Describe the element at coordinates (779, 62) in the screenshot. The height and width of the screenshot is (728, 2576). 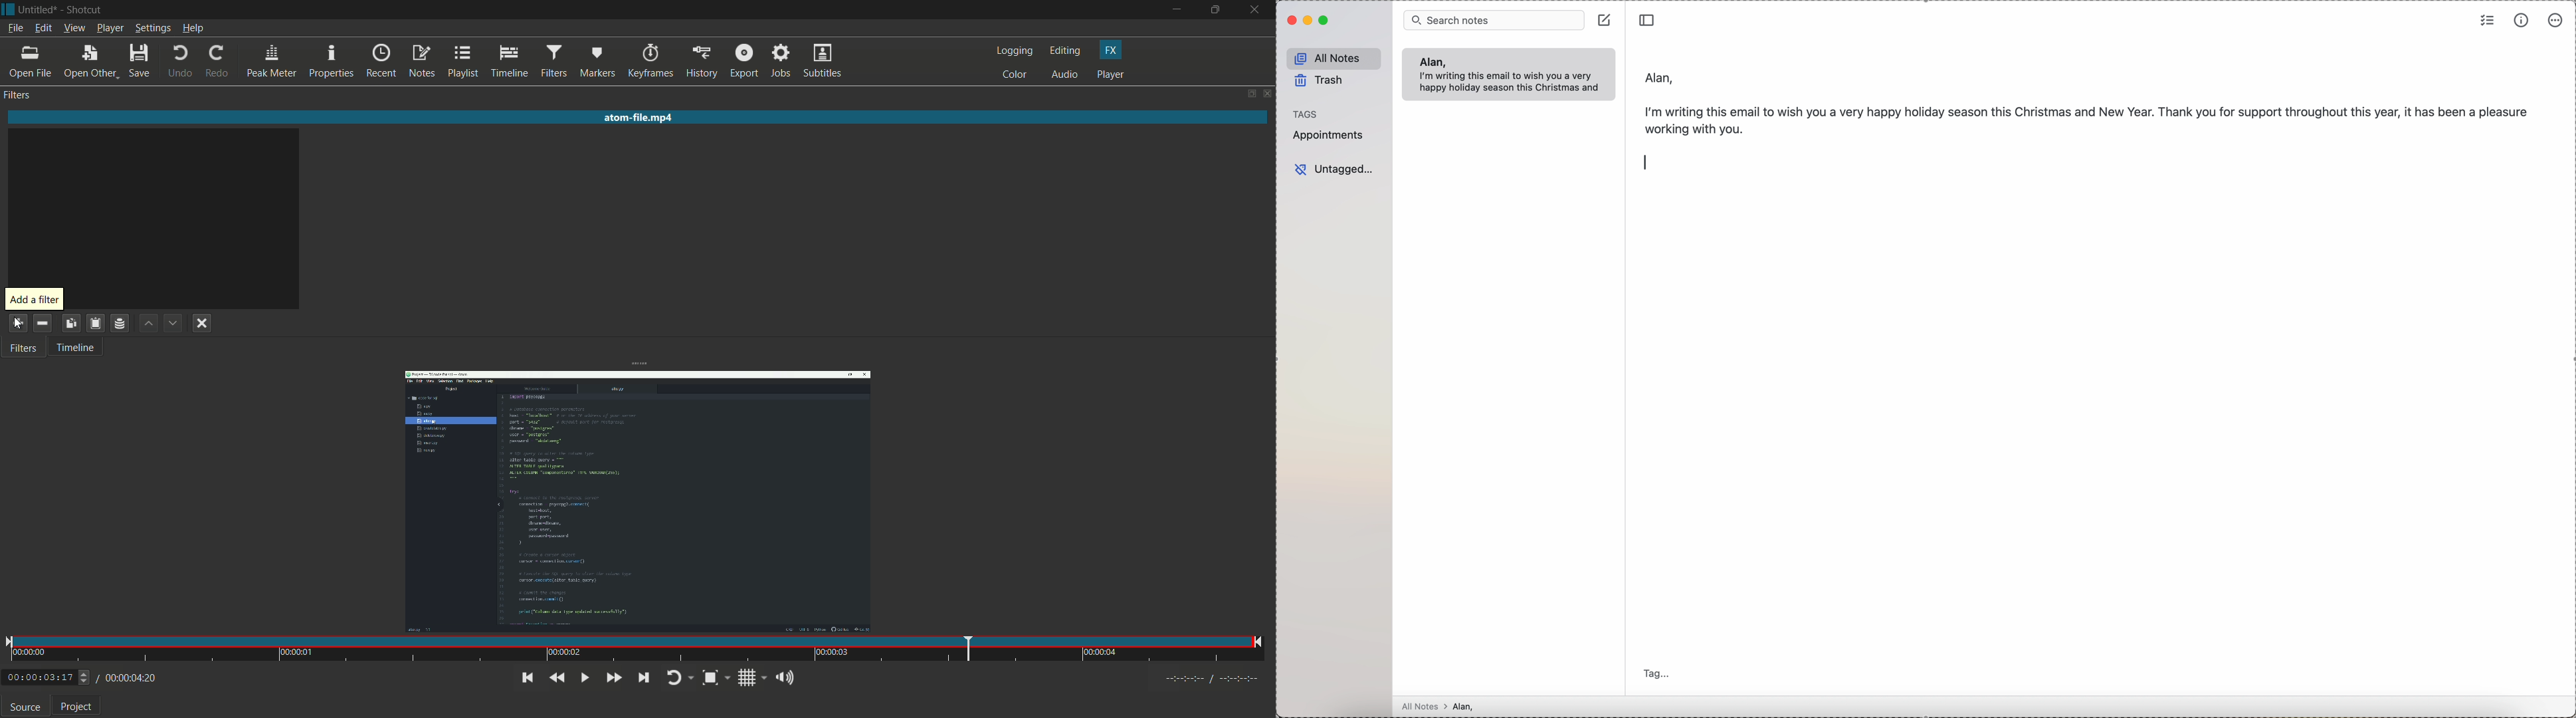
I see `jobs` at that location.